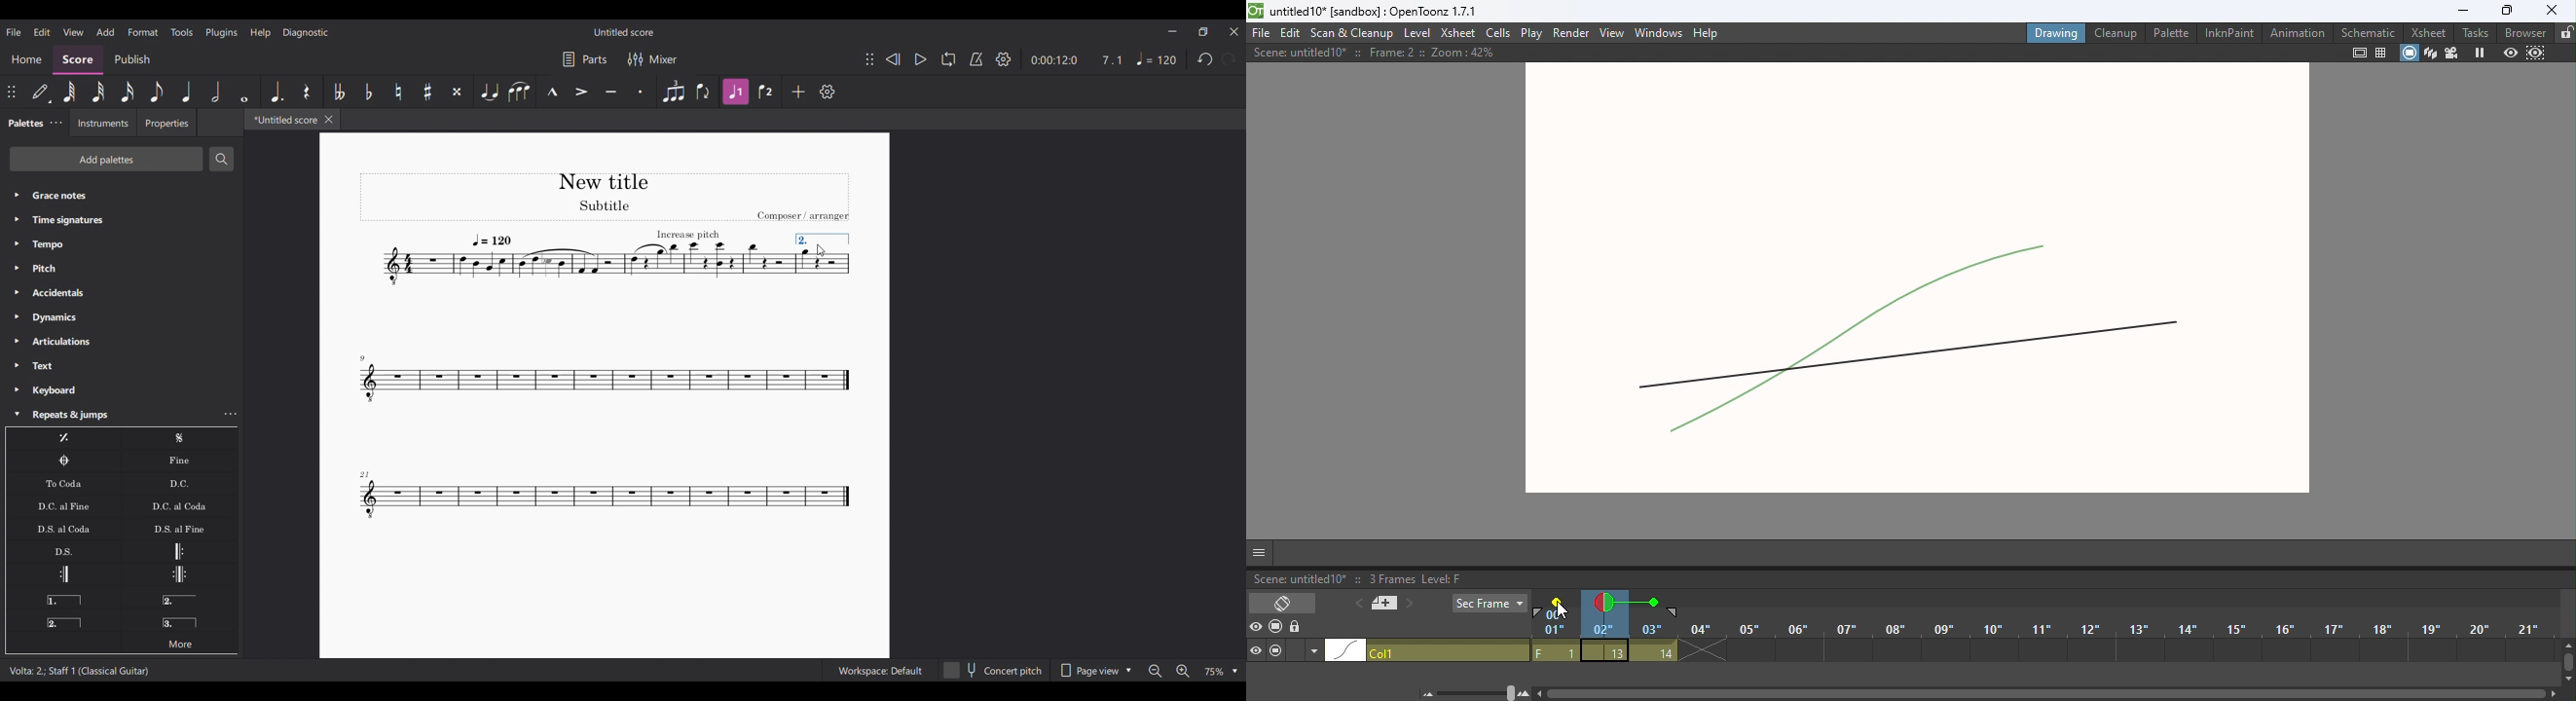  What do you see at coordinates (63, 484) in the screenshot?
I see `To Coda` at bounding box center [63, 484].